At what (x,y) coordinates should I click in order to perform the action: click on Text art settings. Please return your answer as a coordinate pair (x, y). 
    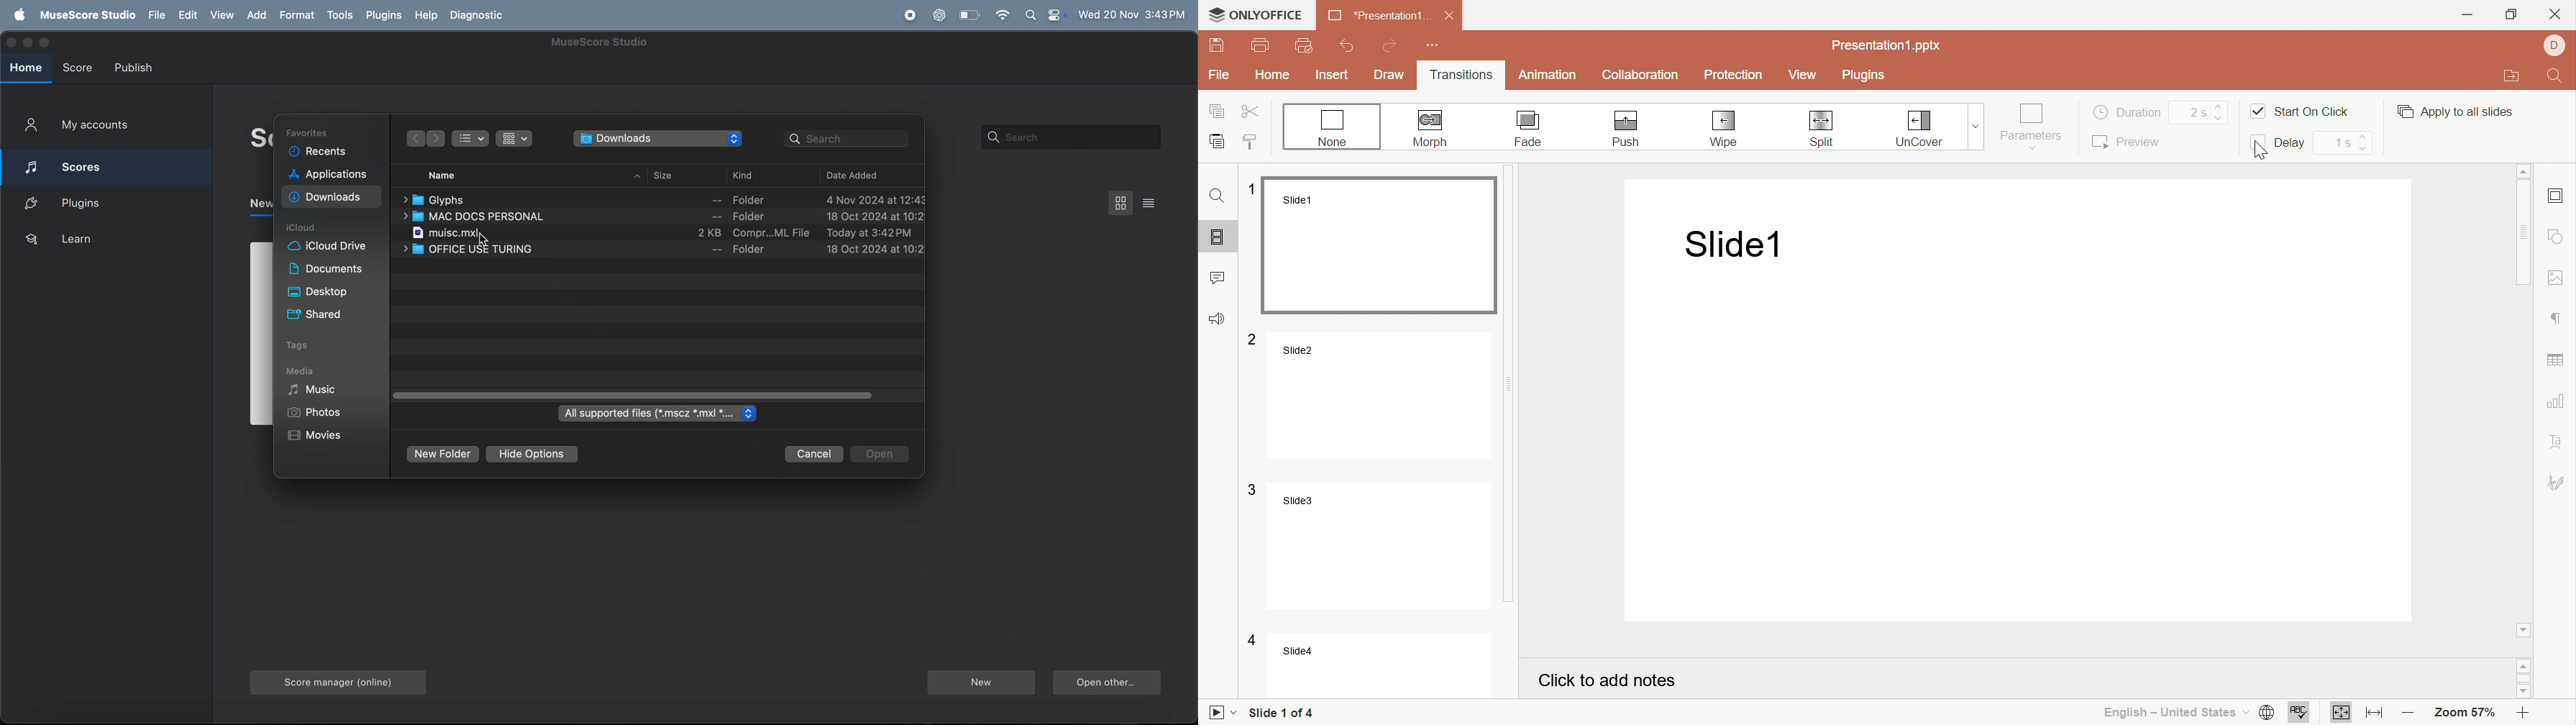
    Looking at the image, I should click on (2559, 442).